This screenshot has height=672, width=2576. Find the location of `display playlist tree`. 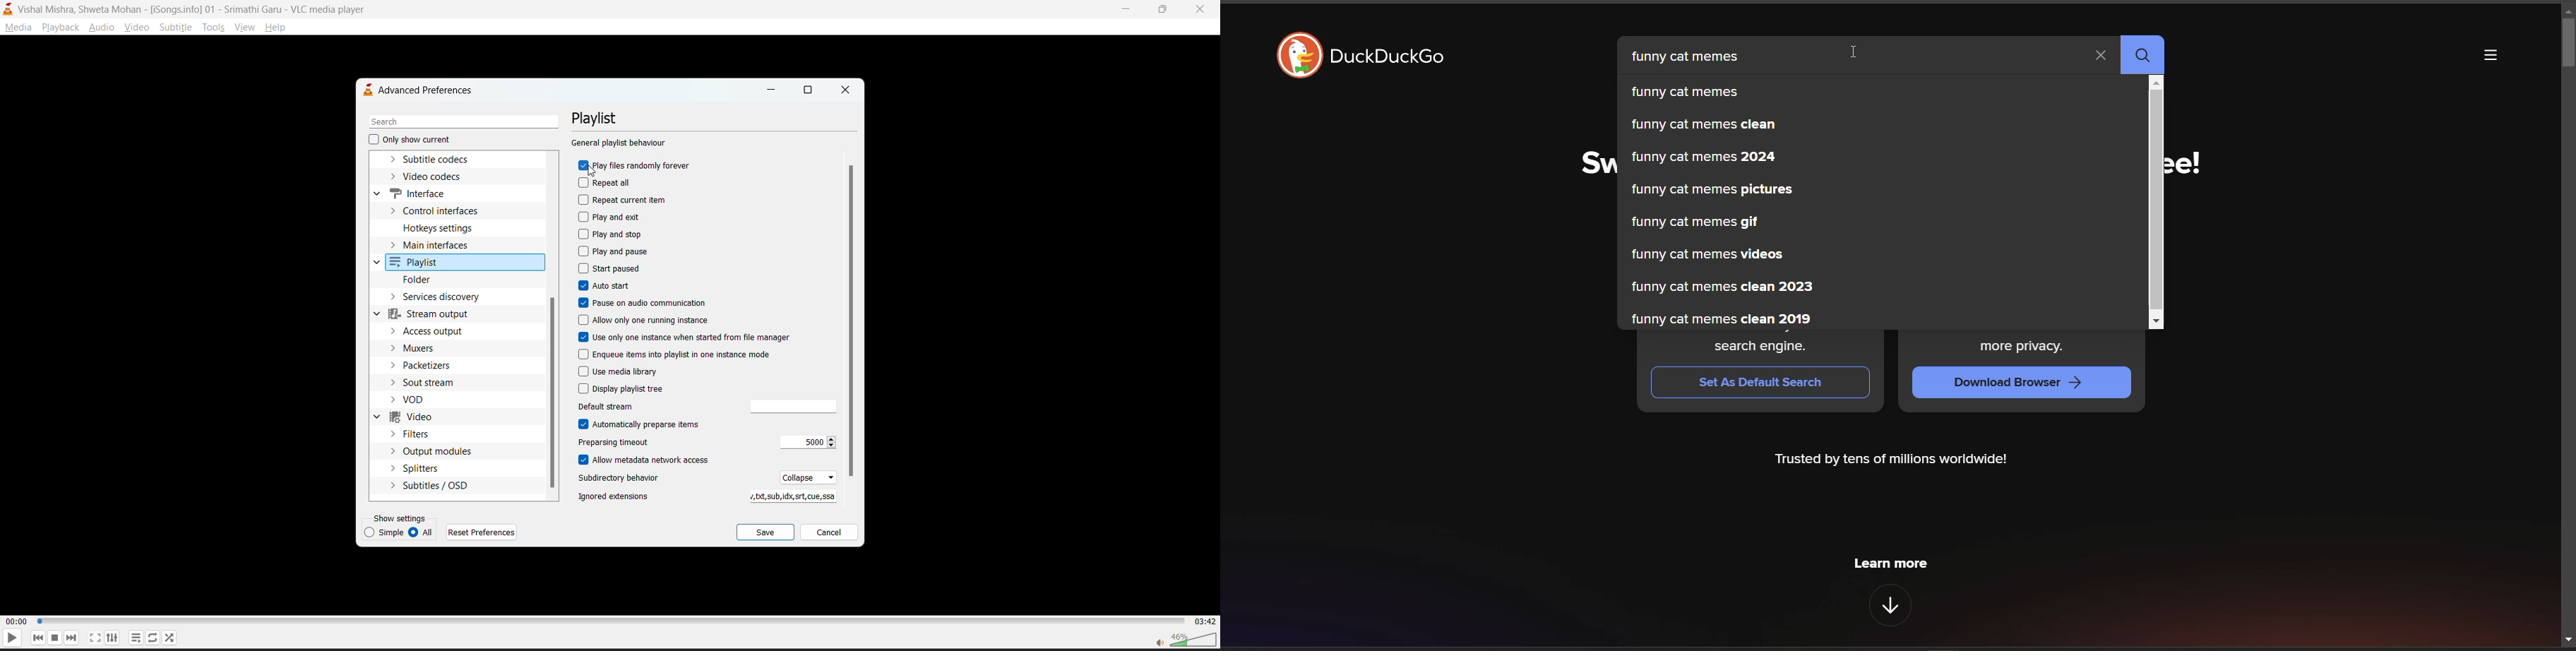

display playlist tree is located at coordinates (622, 389).